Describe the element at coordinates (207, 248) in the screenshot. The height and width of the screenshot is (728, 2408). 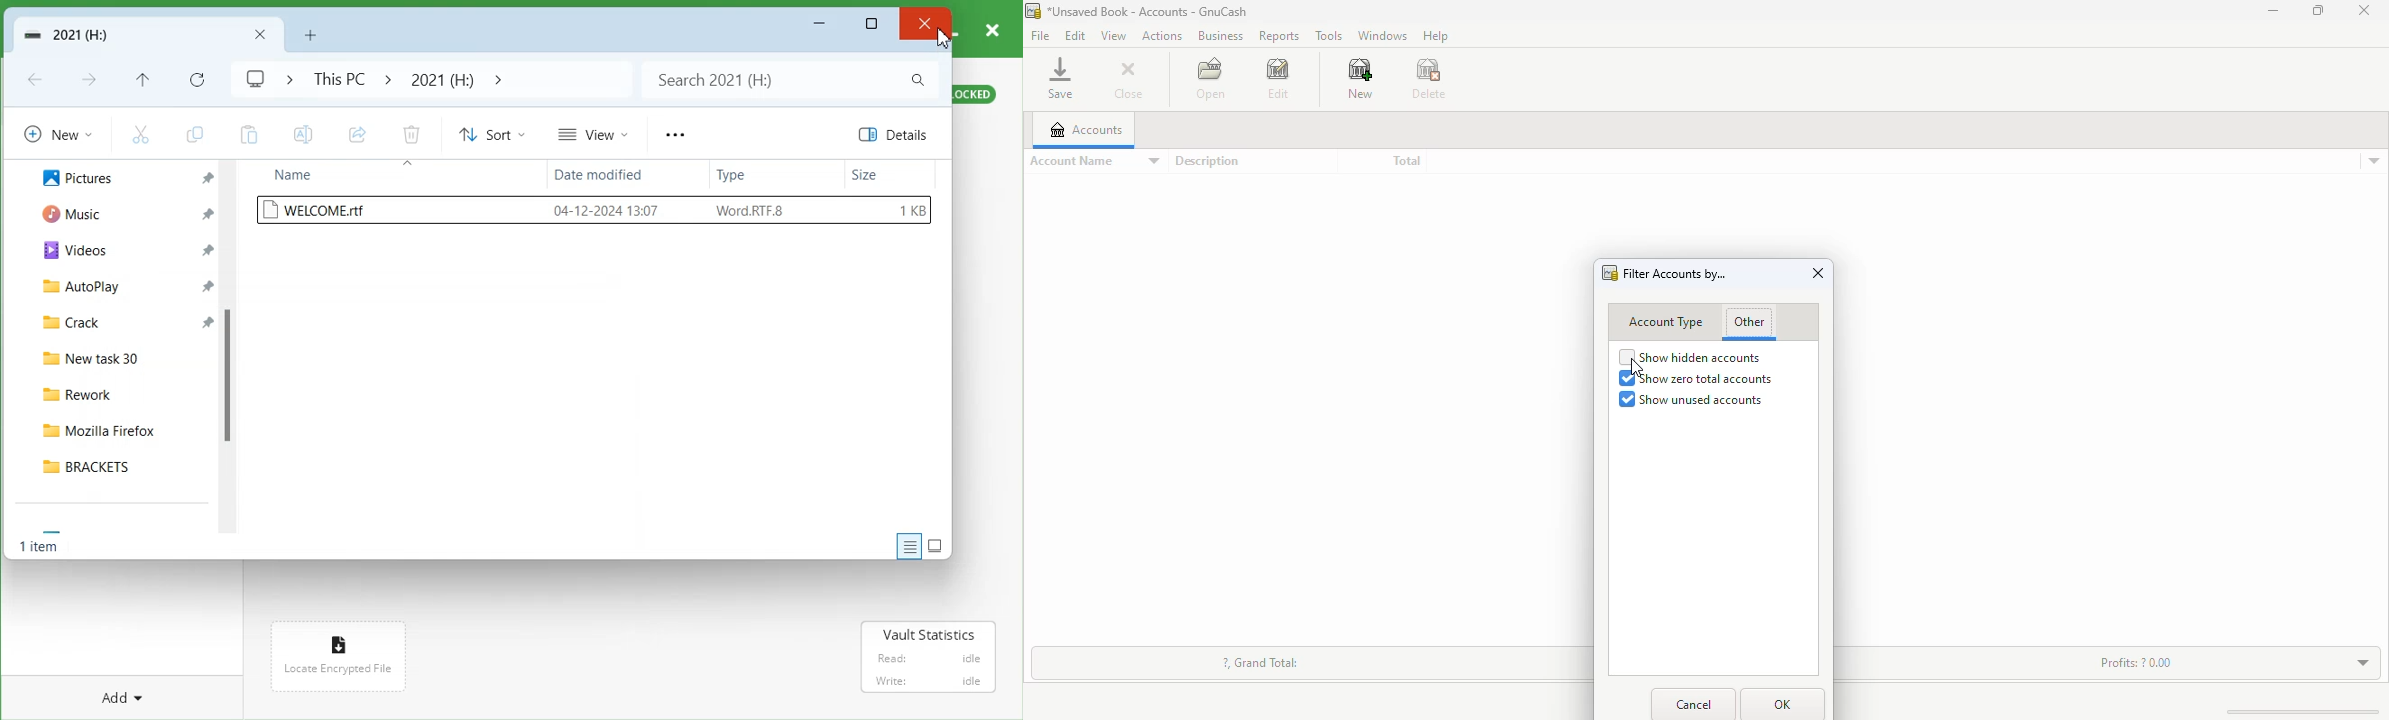
I see `Pin a file` at that location.